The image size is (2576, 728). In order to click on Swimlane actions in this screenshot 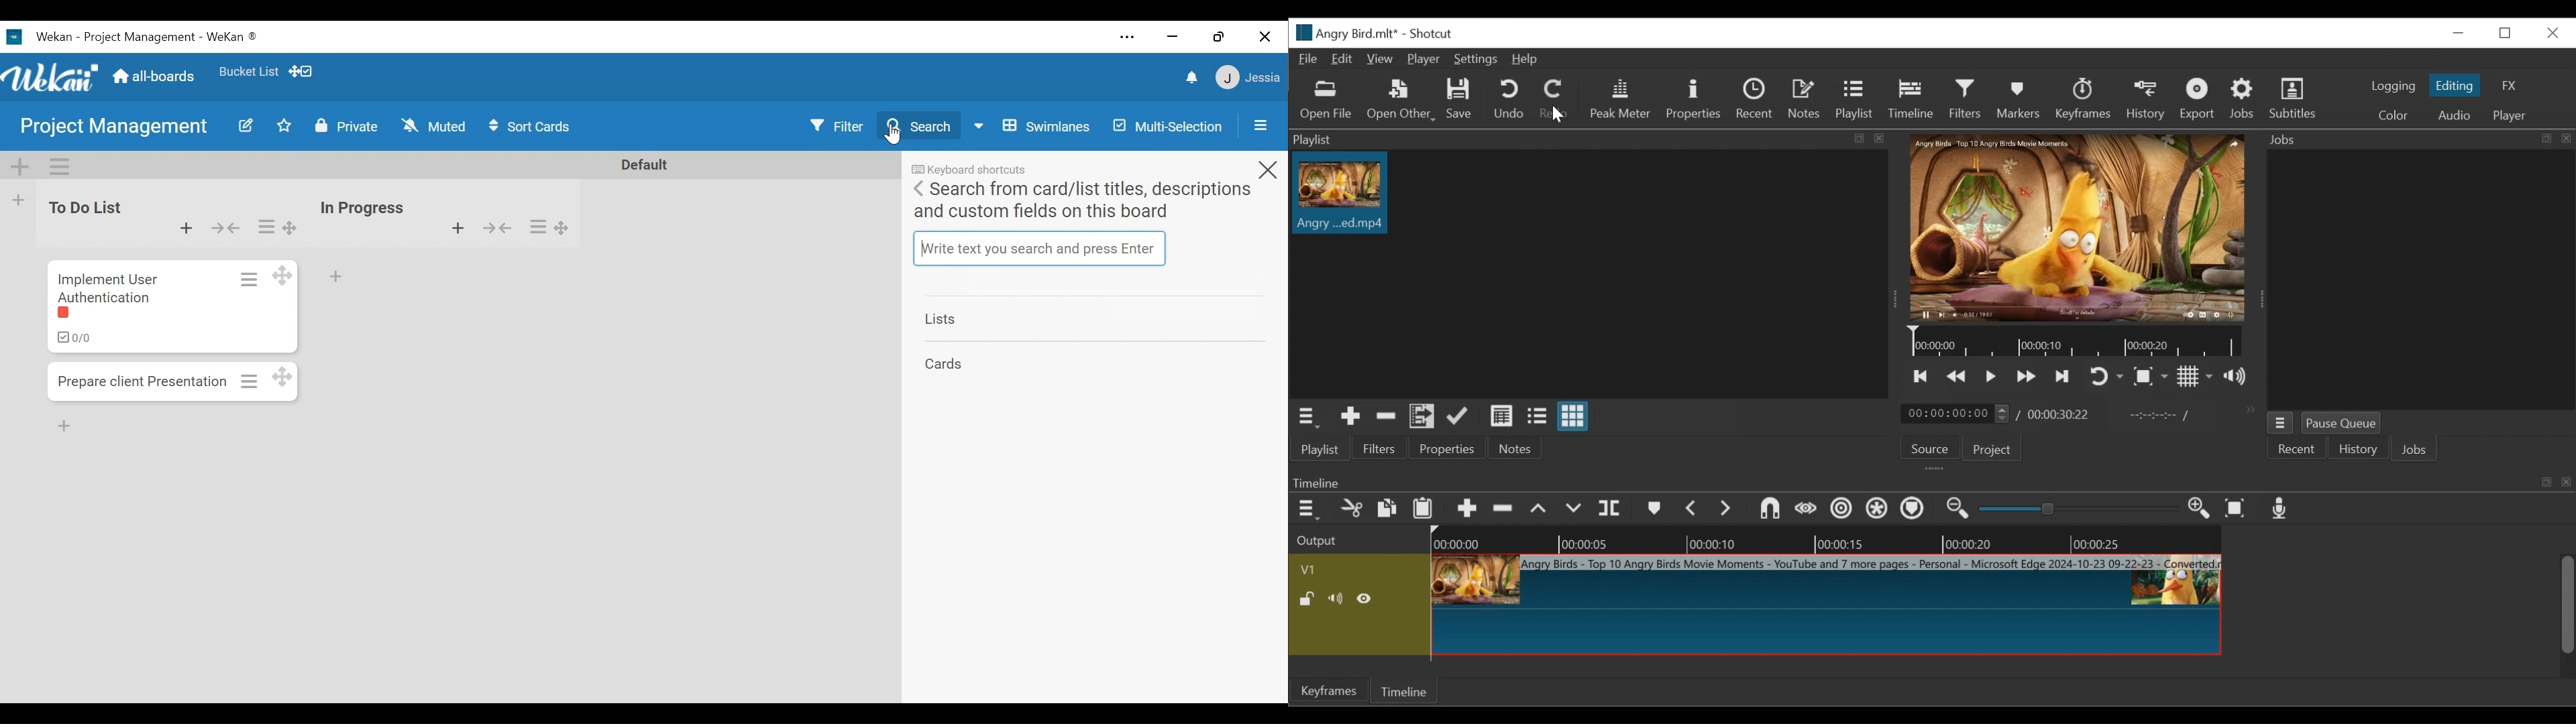, I will do `click(62, 167)`.